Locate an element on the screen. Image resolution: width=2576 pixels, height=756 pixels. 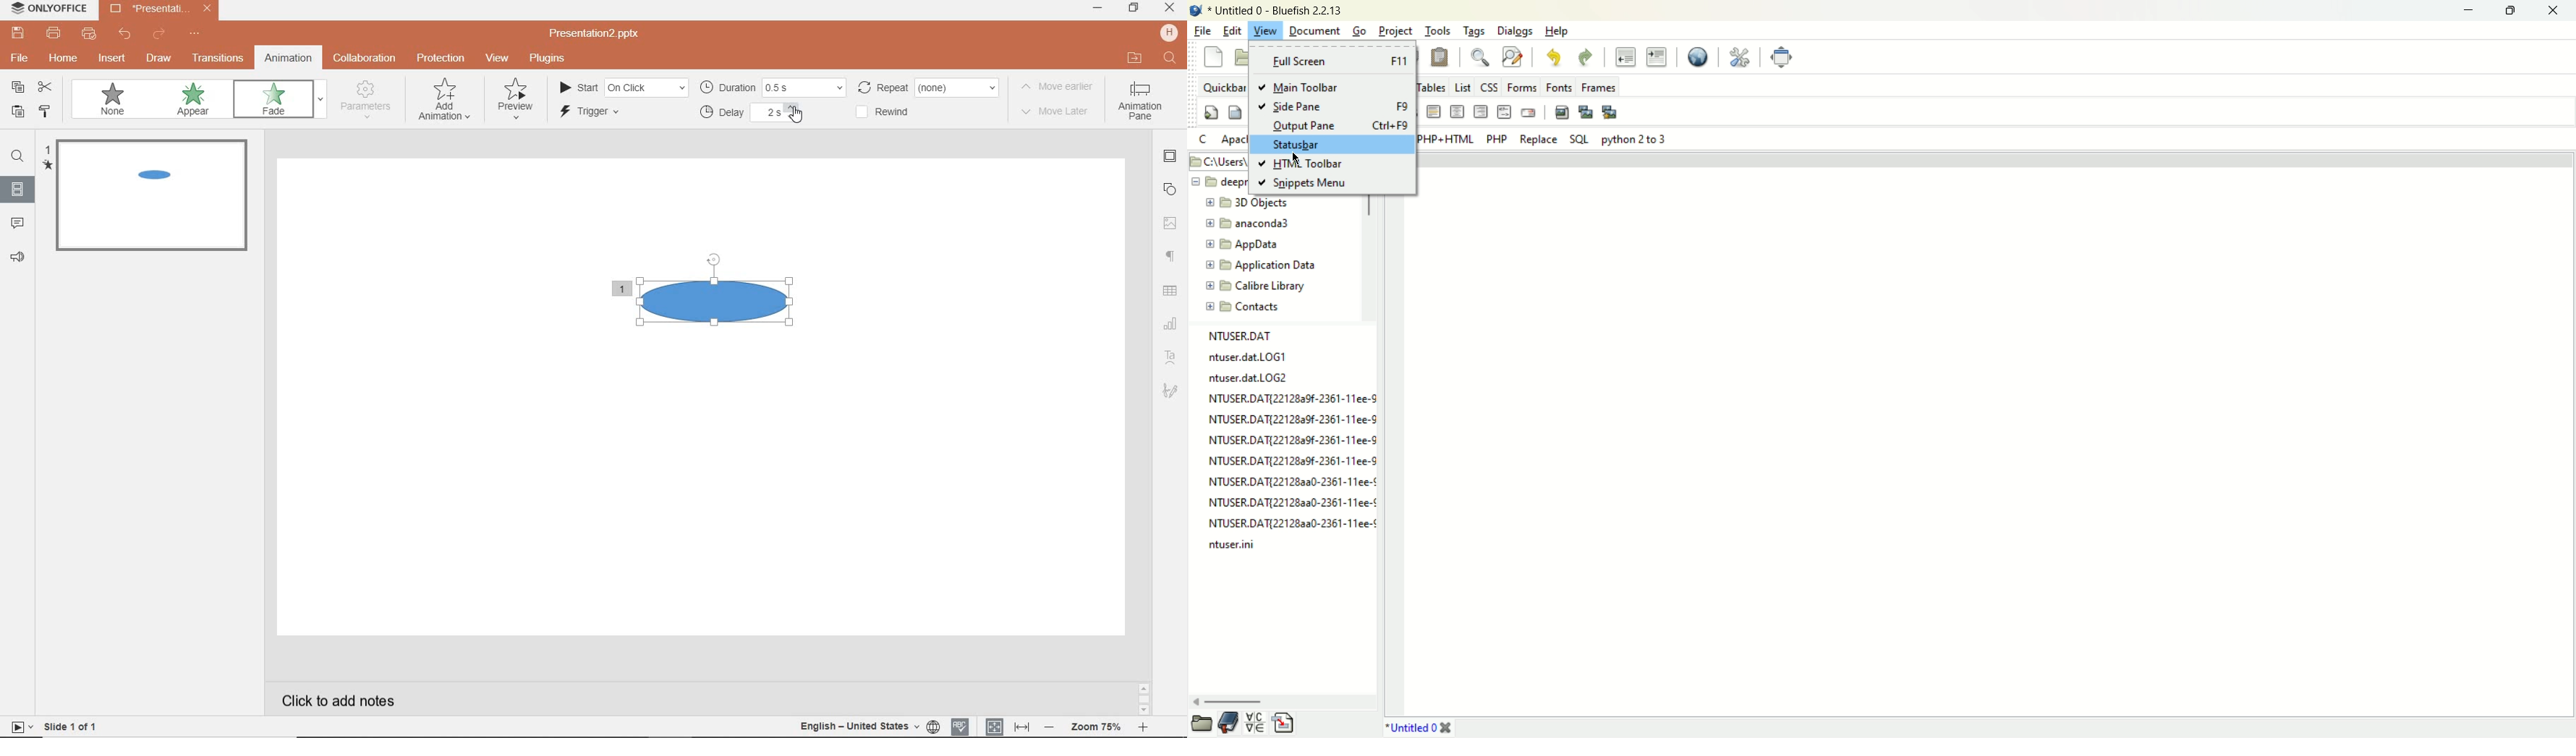
CURSOR is located at coordinates (795, 115).